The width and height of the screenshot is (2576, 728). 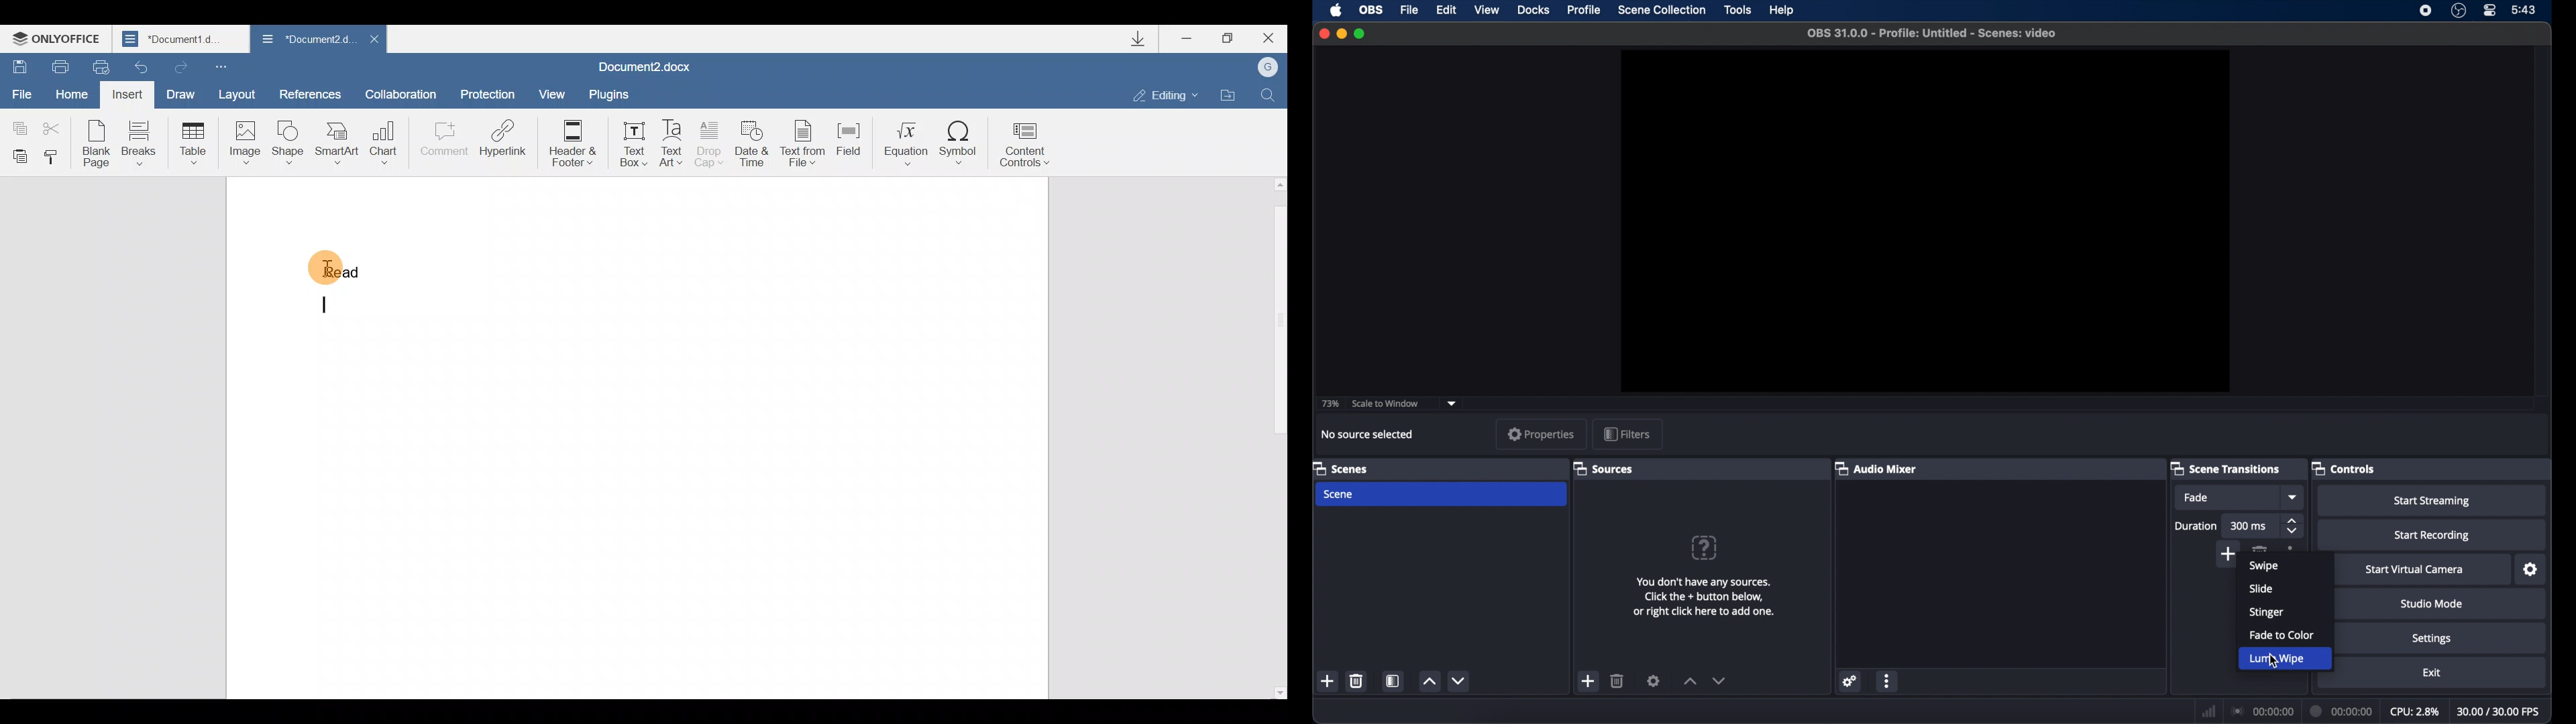 What do you see at coordinates (1409, 10) in the screenshot?
I see `file` at bounding box center [1409, 10].